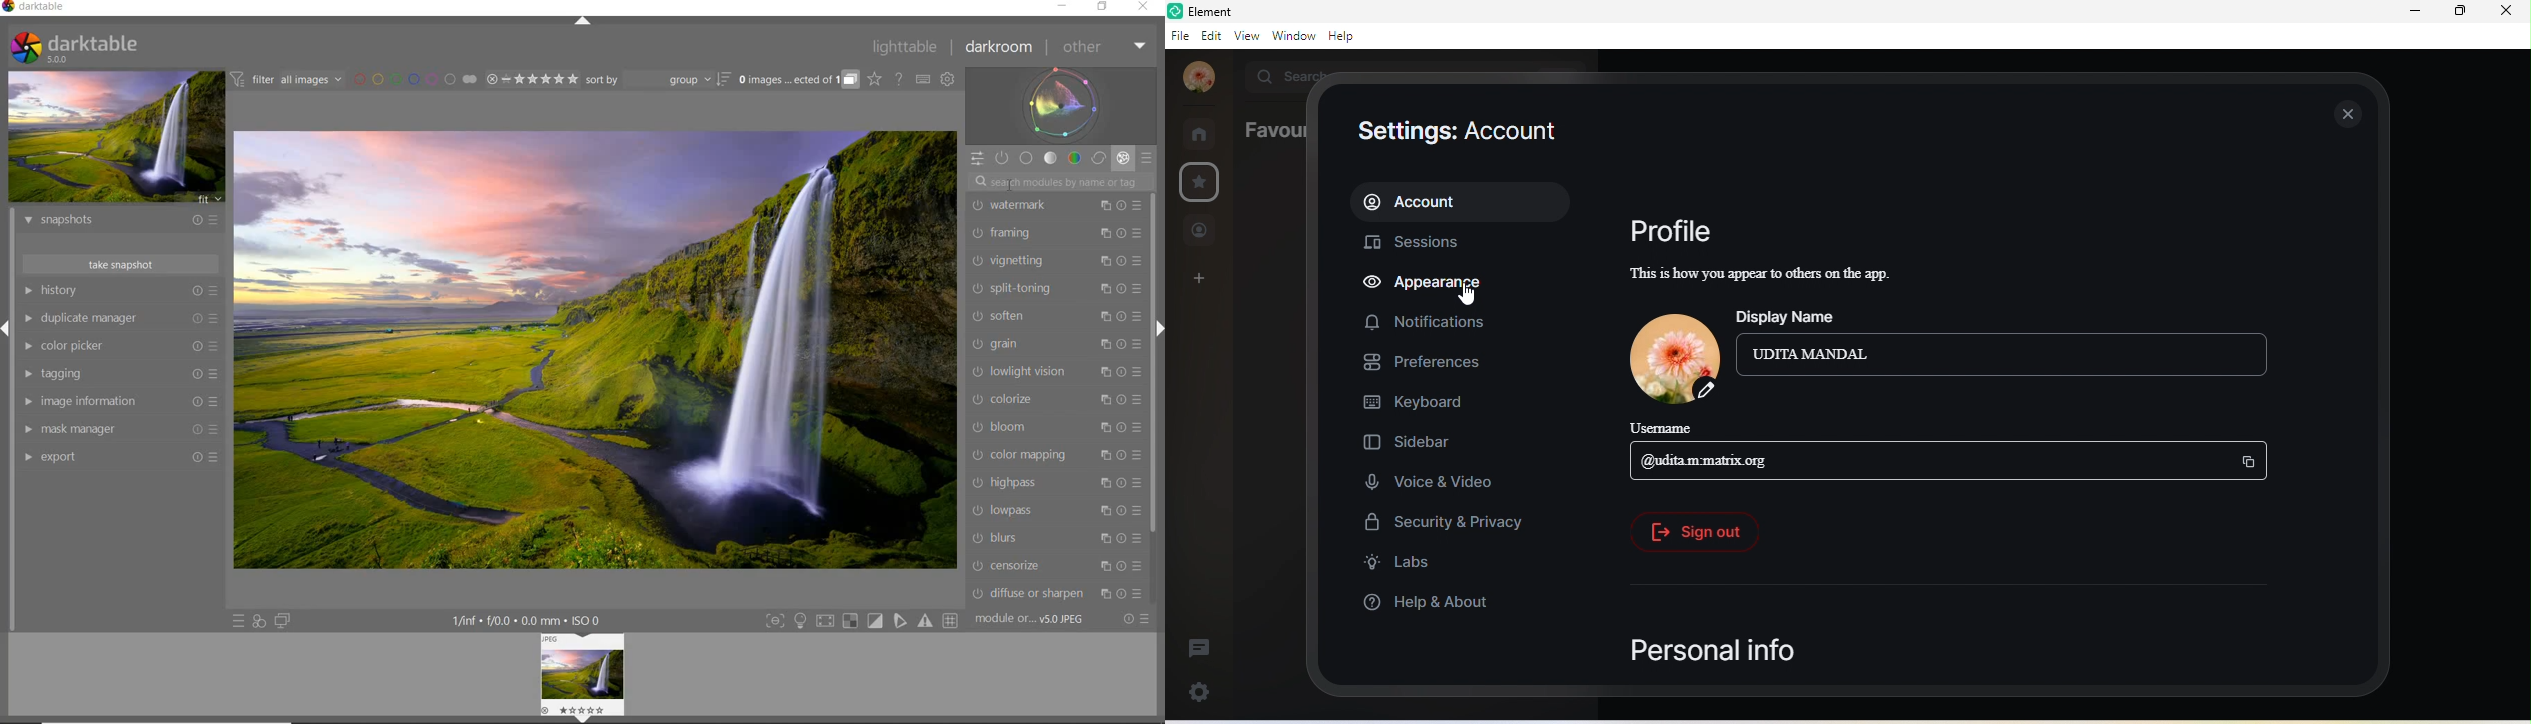 The width and height of the screenshot is (2548, 728). I want to click on MODULE...v5.0 JPEG, so click(1033, 620).